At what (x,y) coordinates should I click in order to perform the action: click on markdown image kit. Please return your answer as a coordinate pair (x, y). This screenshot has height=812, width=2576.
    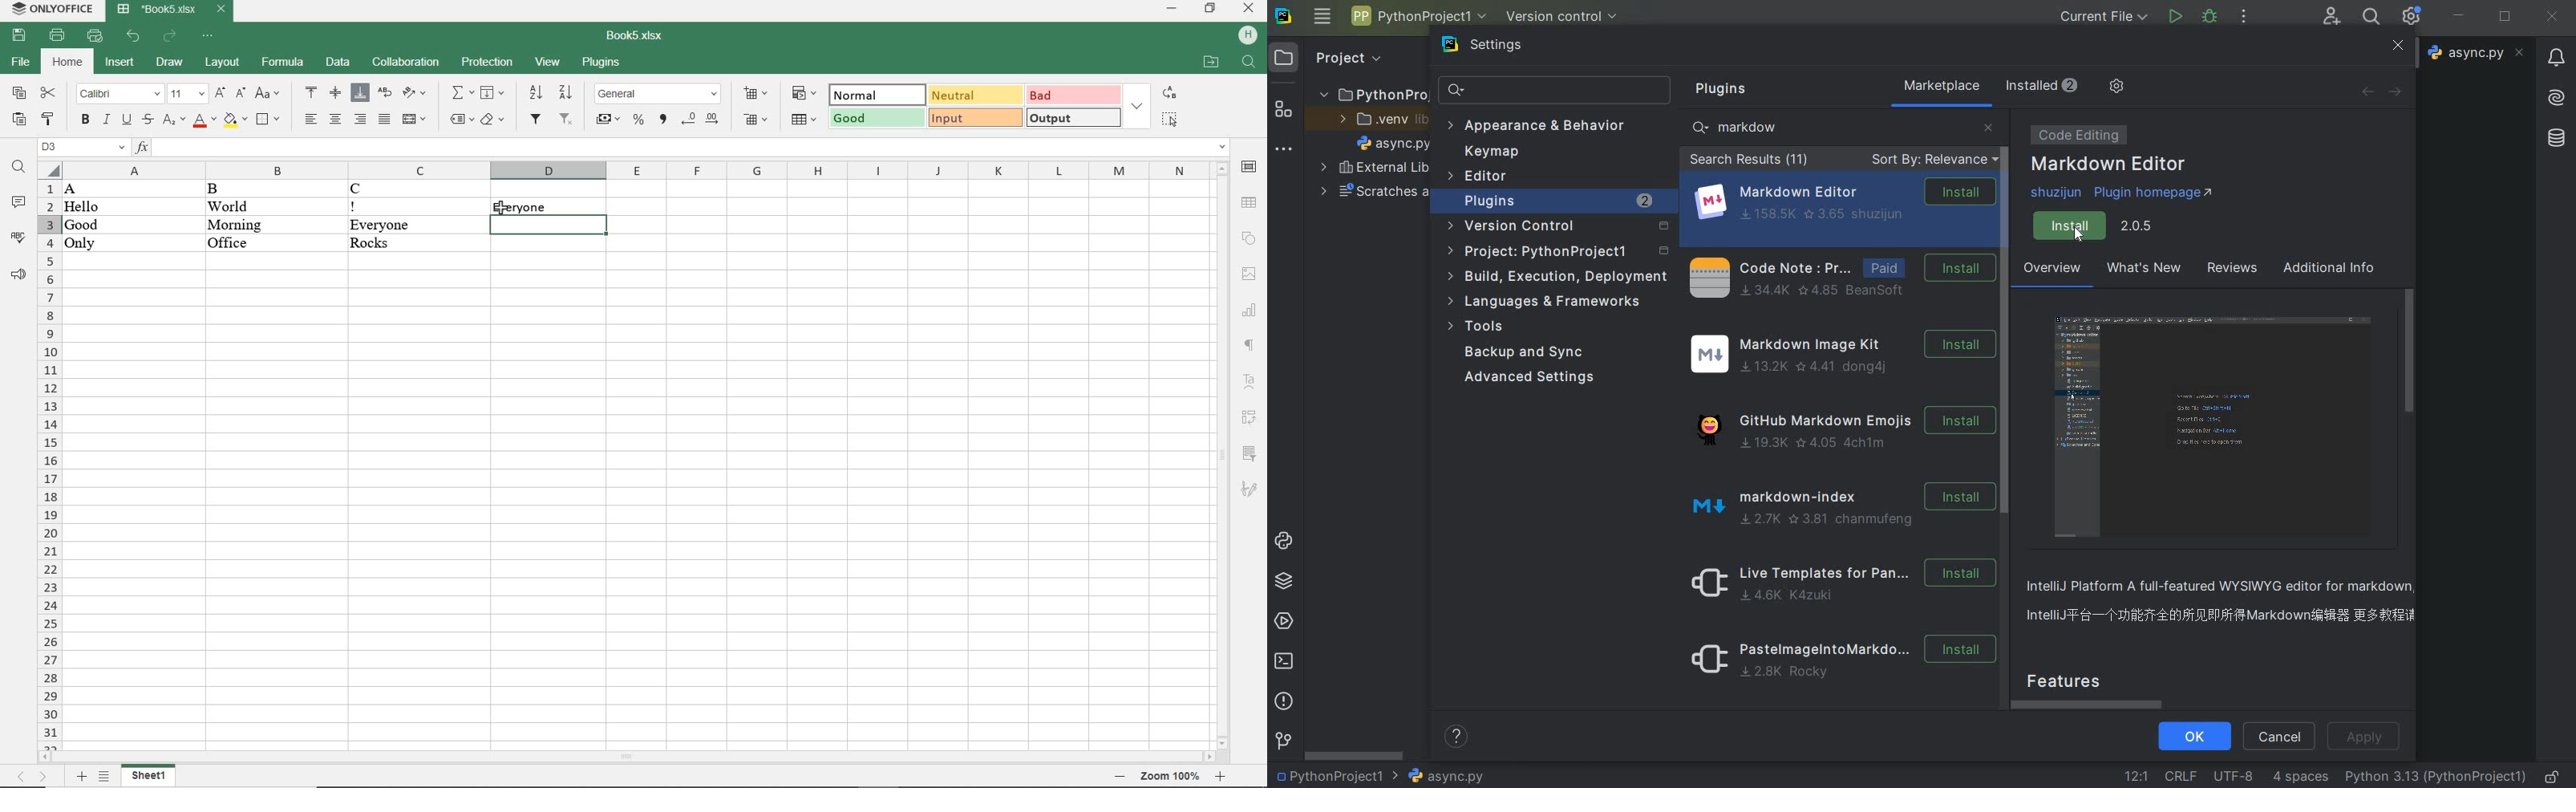
    Looking at the image, I should click on (1841, 355).